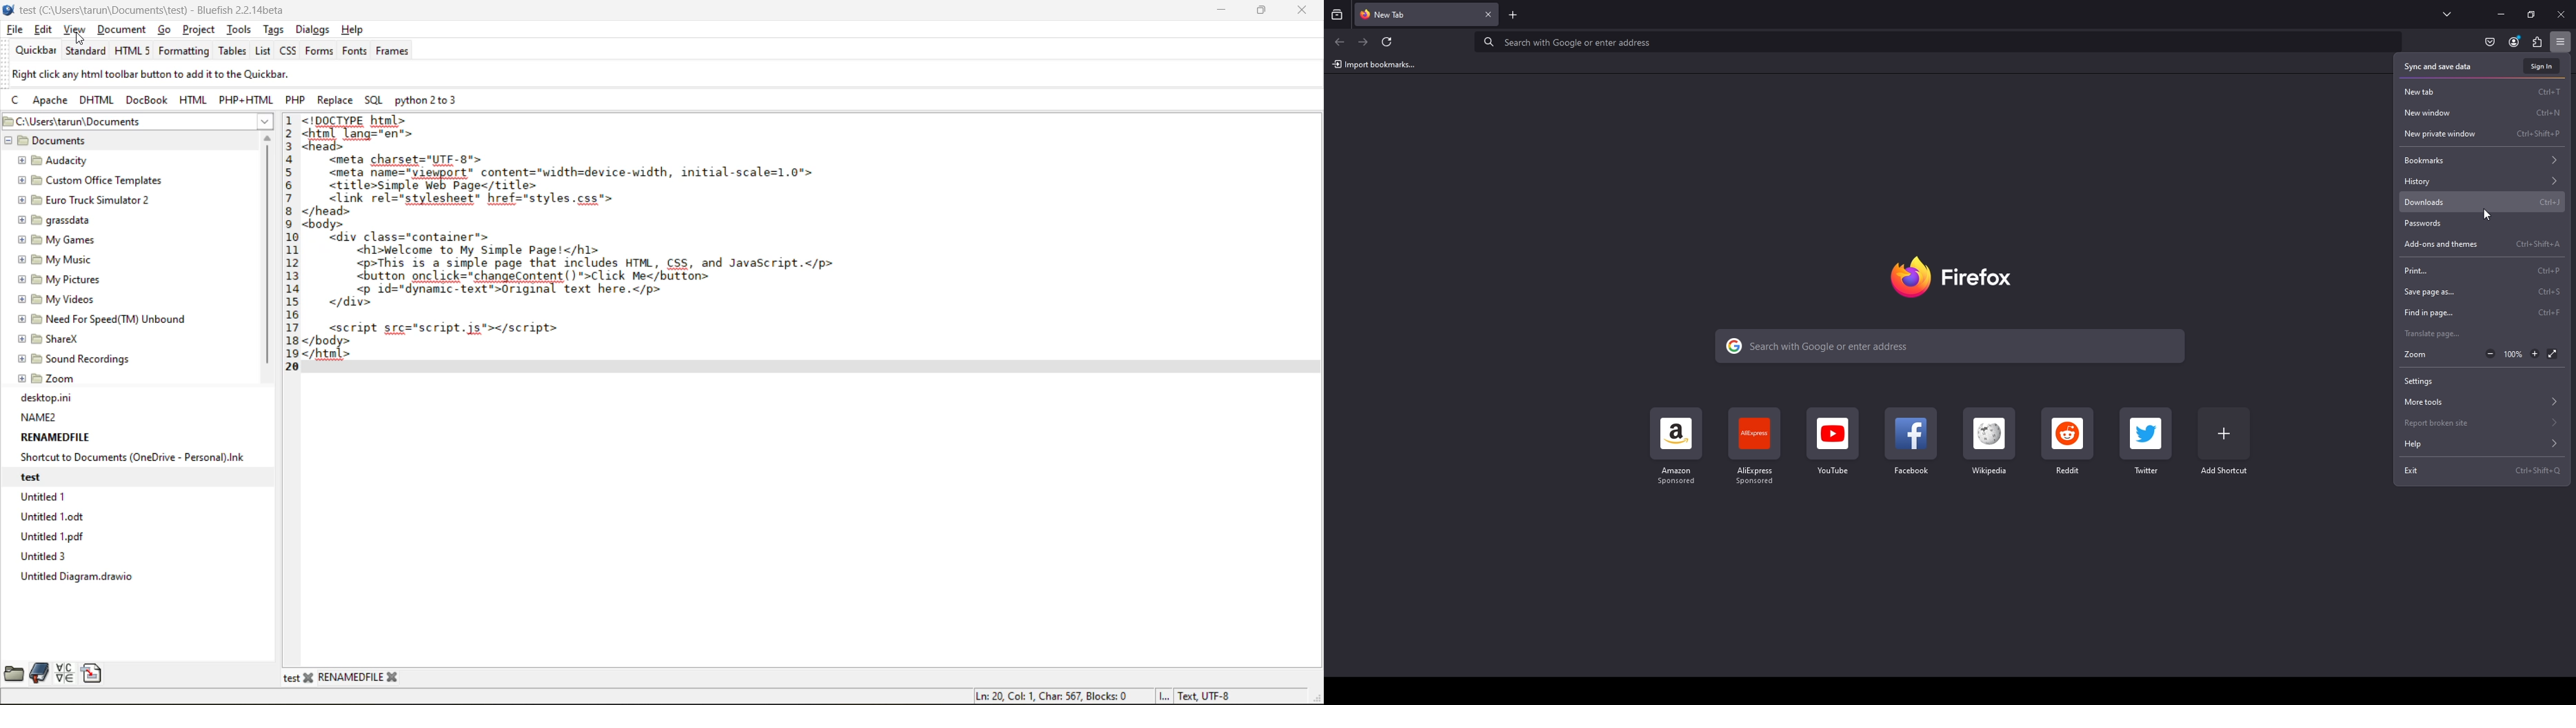  I want to click on cursor, so click(82, 38).